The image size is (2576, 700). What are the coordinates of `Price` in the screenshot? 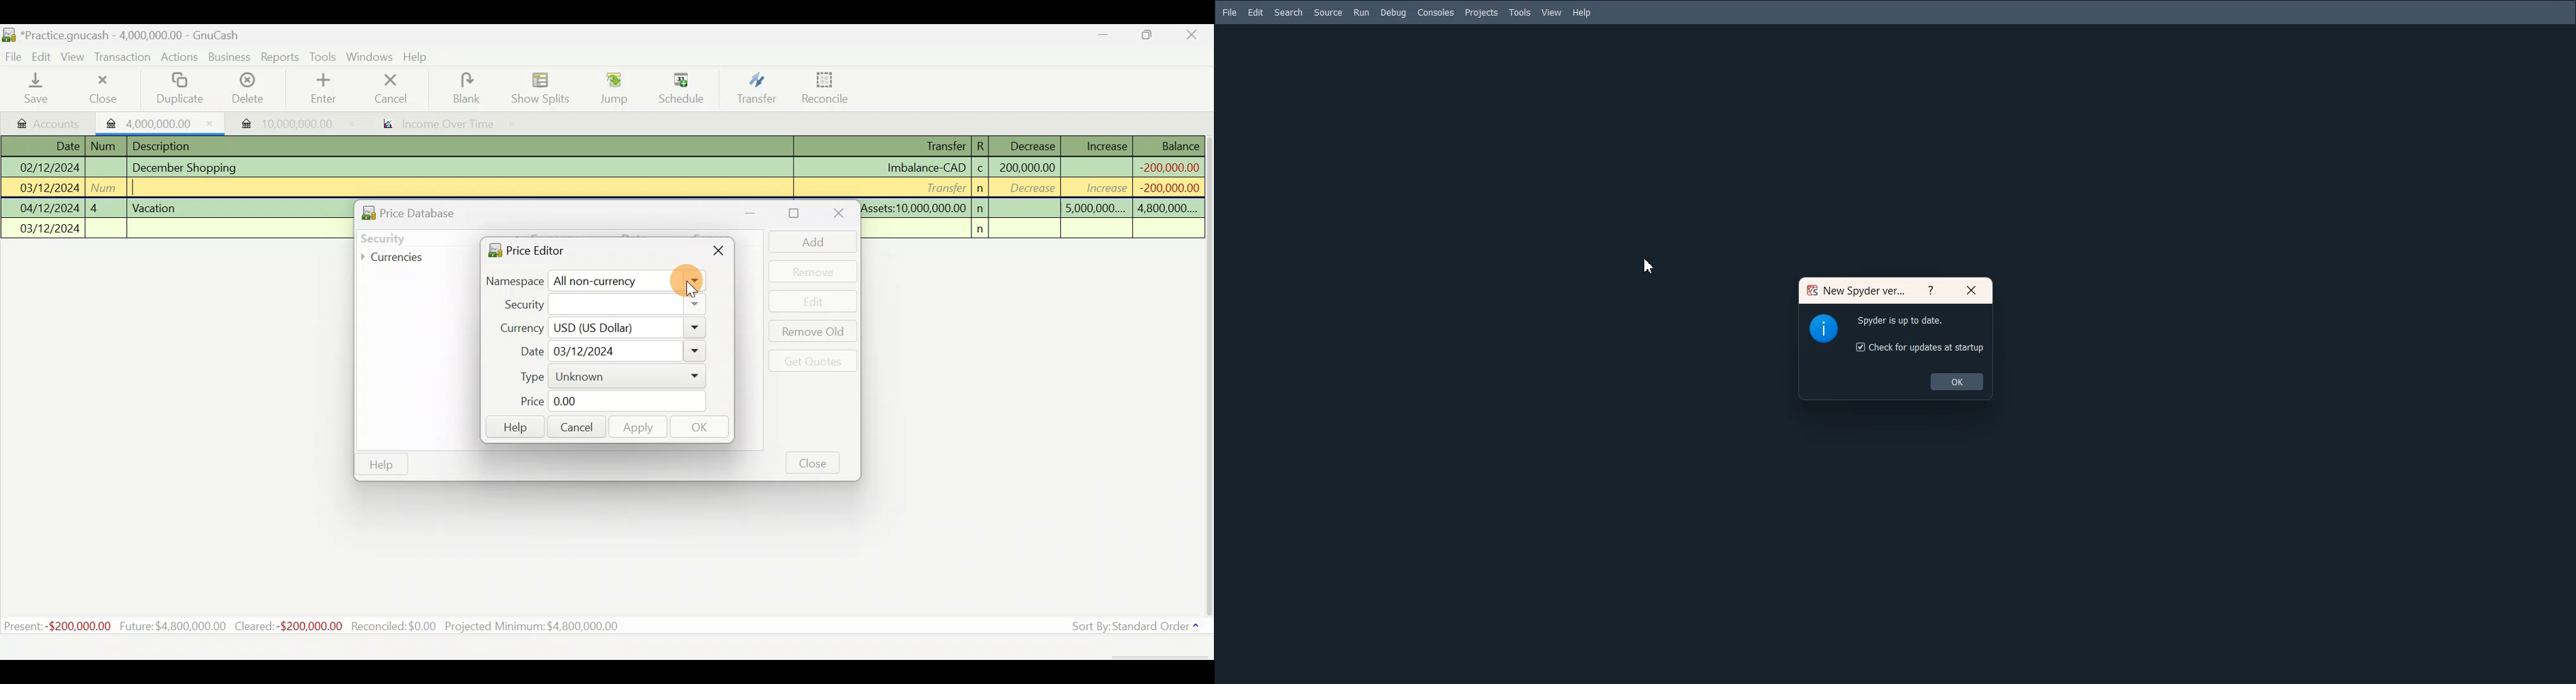 It's located at (604, 402).